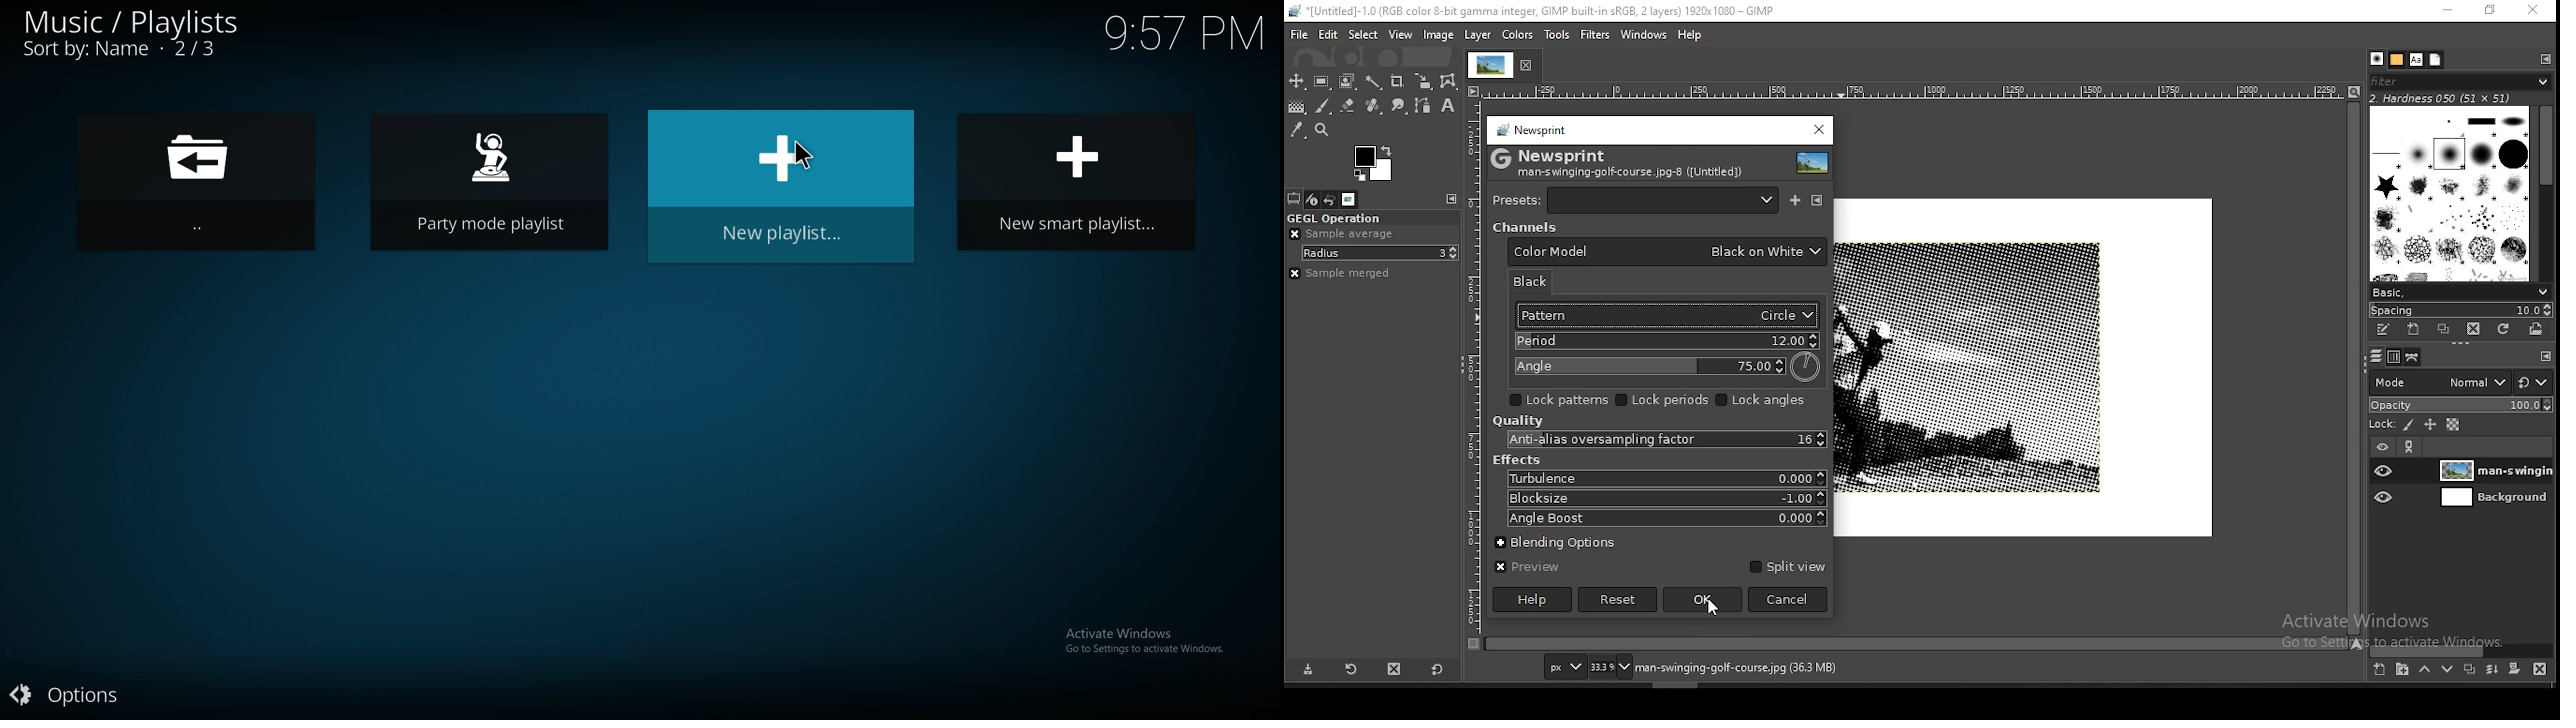 The width and height of the screenshot is (2576, 728). What do you see at coordinates (2544, 669) in the screenshot?
I see `delete layer` at bounding box center [2544, 669].